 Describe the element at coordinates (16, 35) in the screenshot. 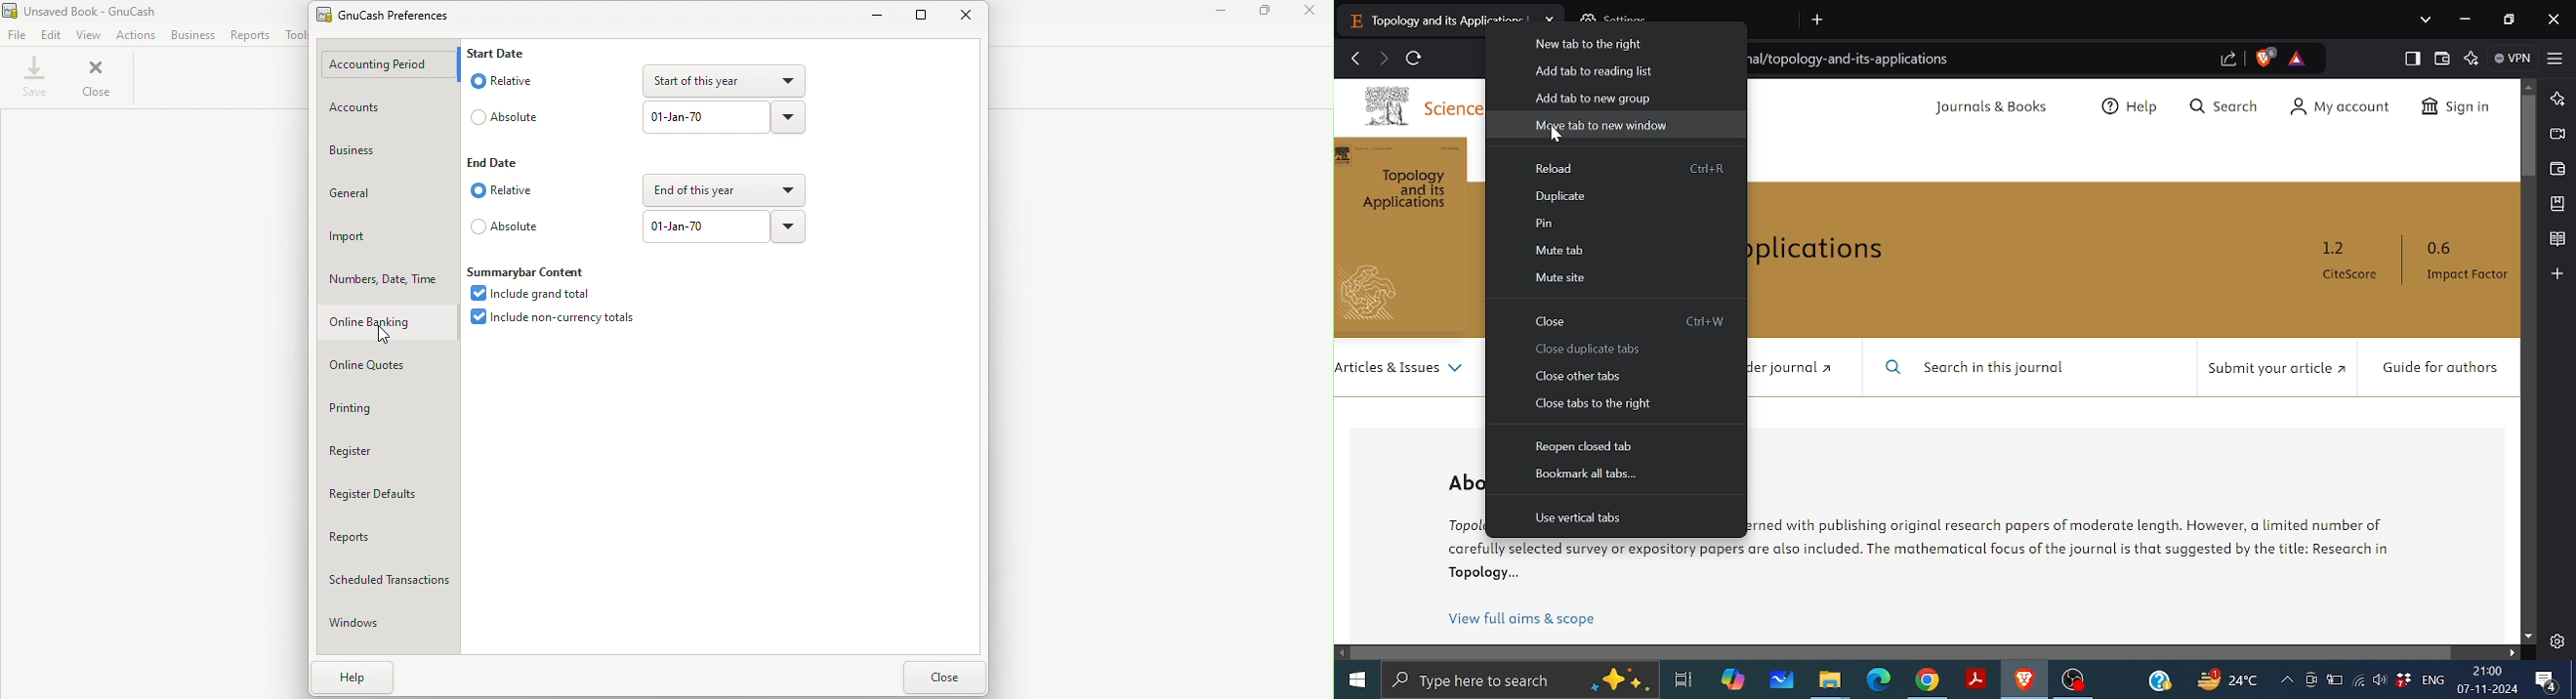

I see `File` at that location.